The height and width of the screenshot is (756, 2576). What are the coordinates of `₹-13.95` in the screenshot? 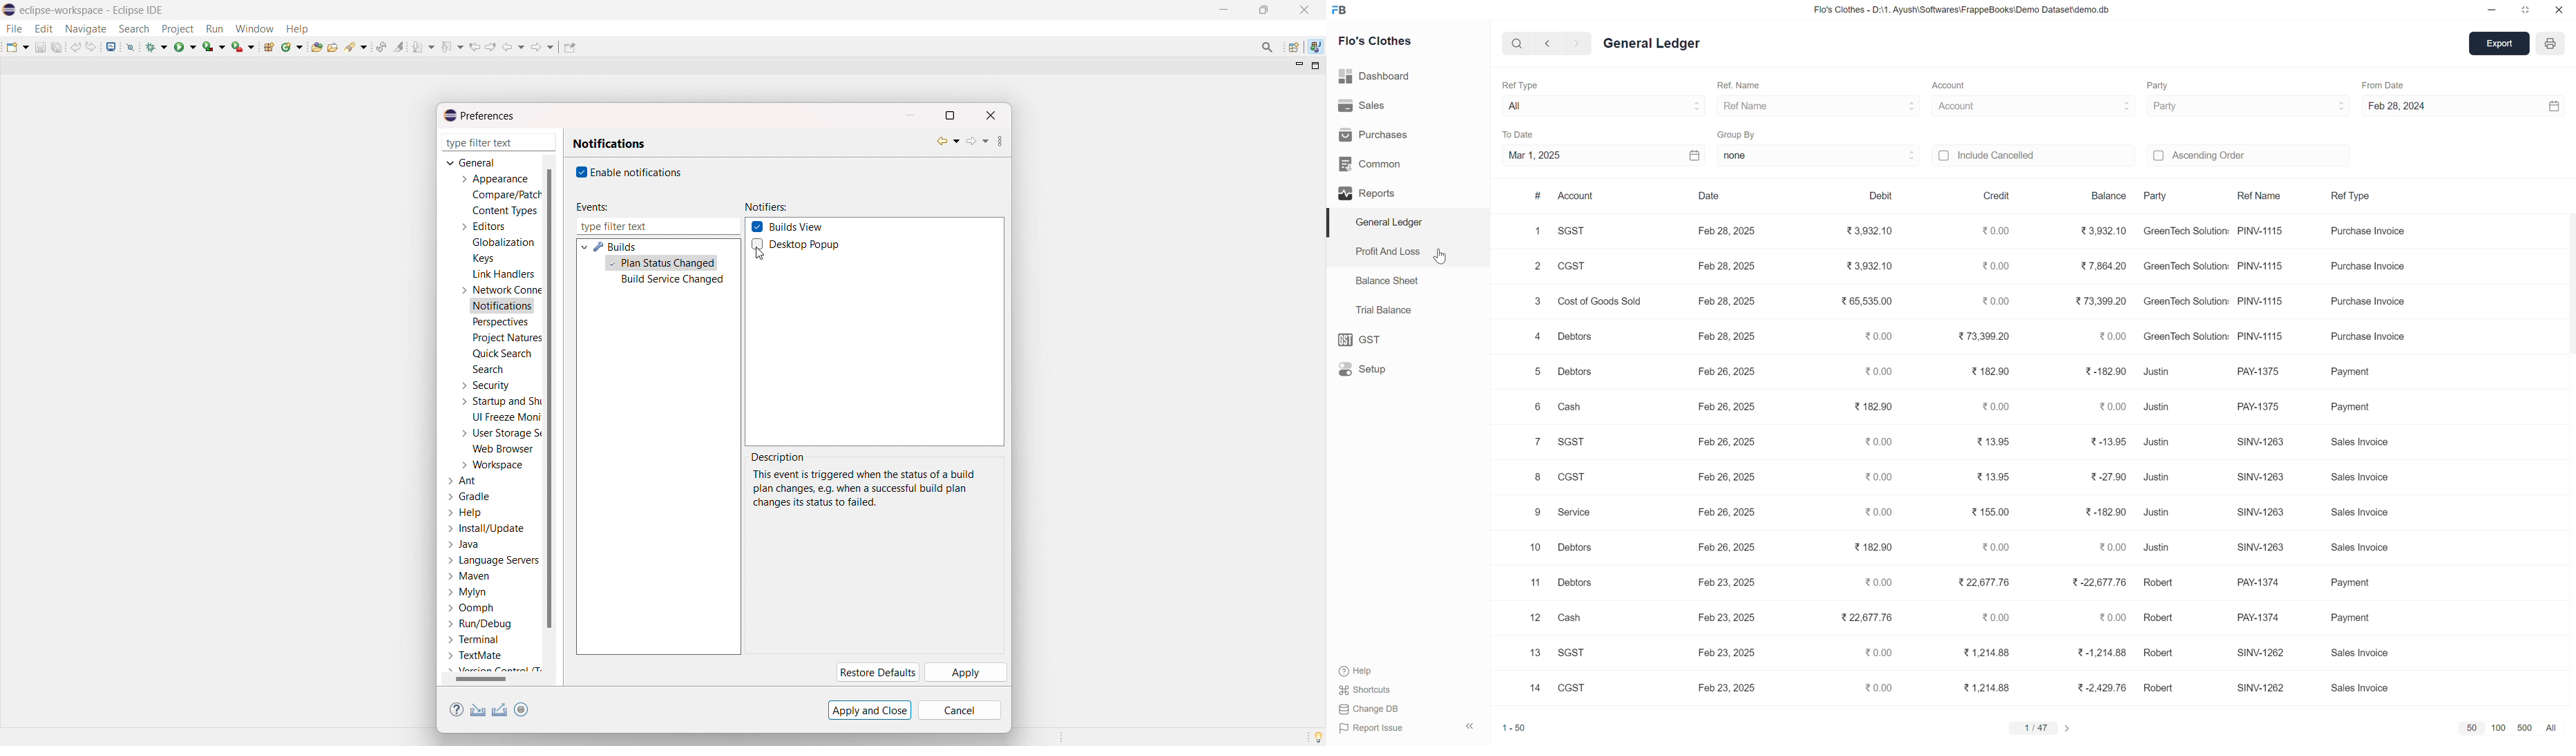 It's located at (2108, 441).